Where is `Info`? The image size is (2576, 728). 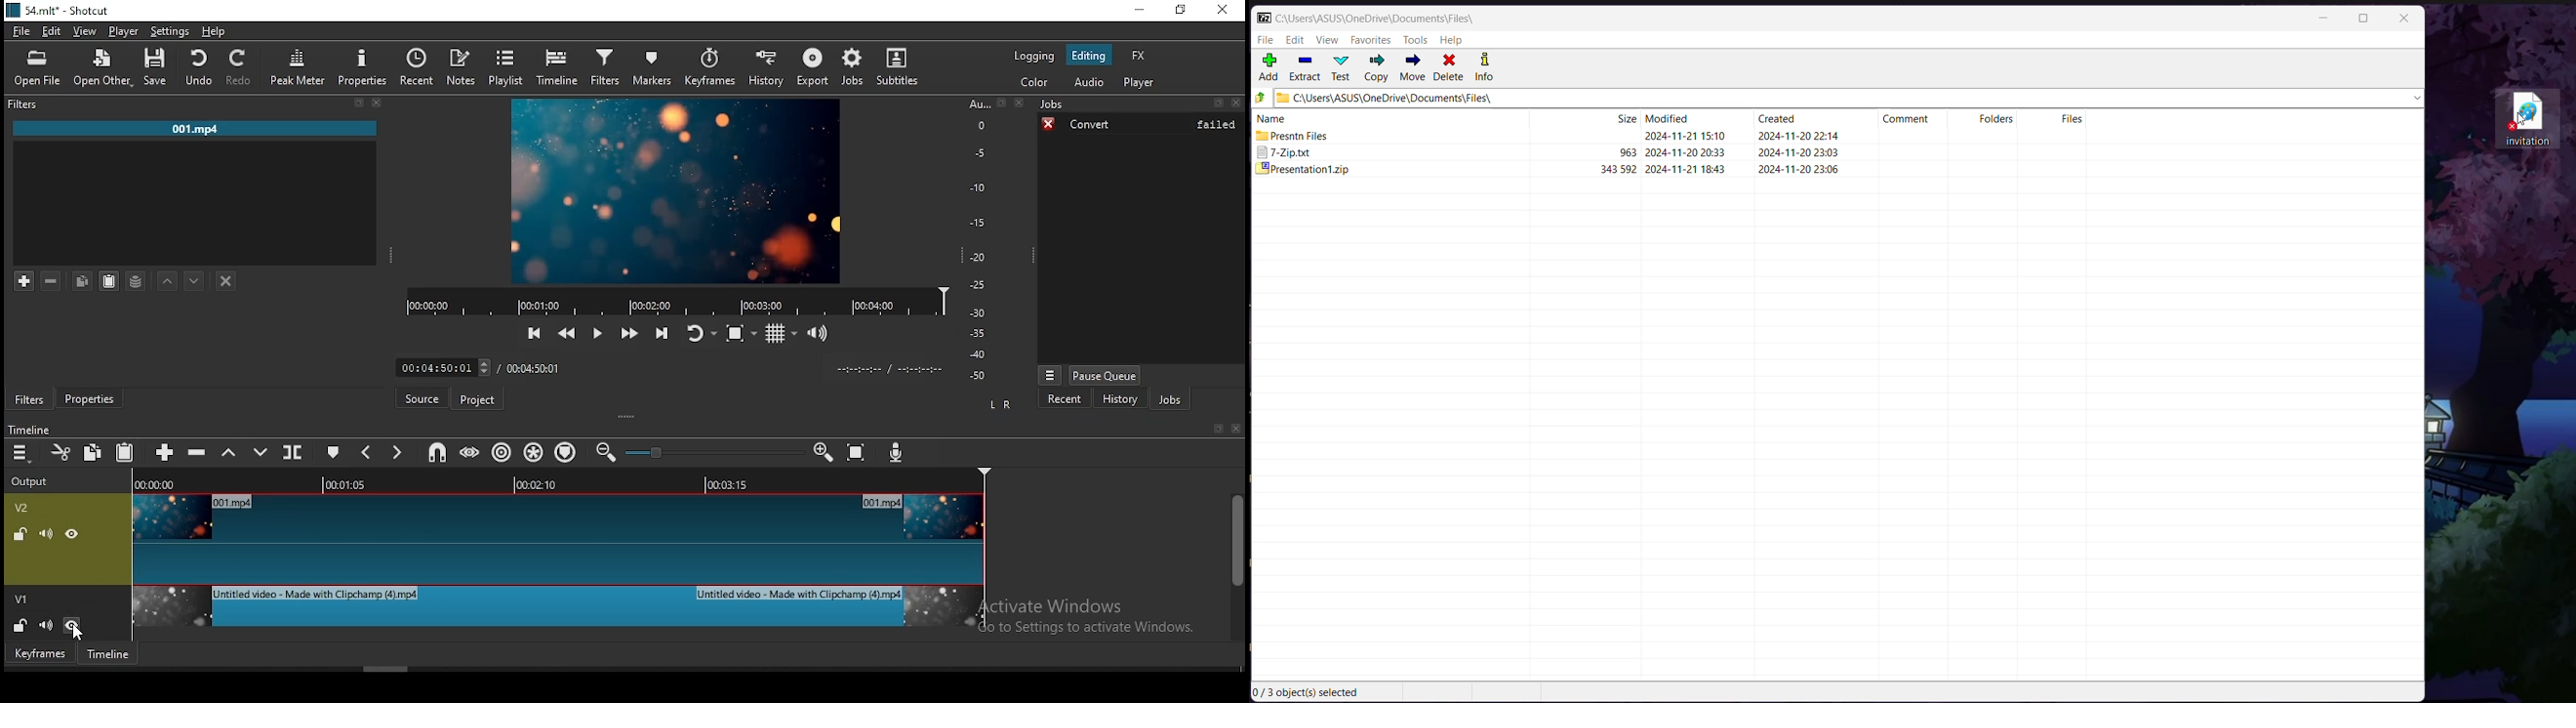 Info is located at coordinates (1483, 69).